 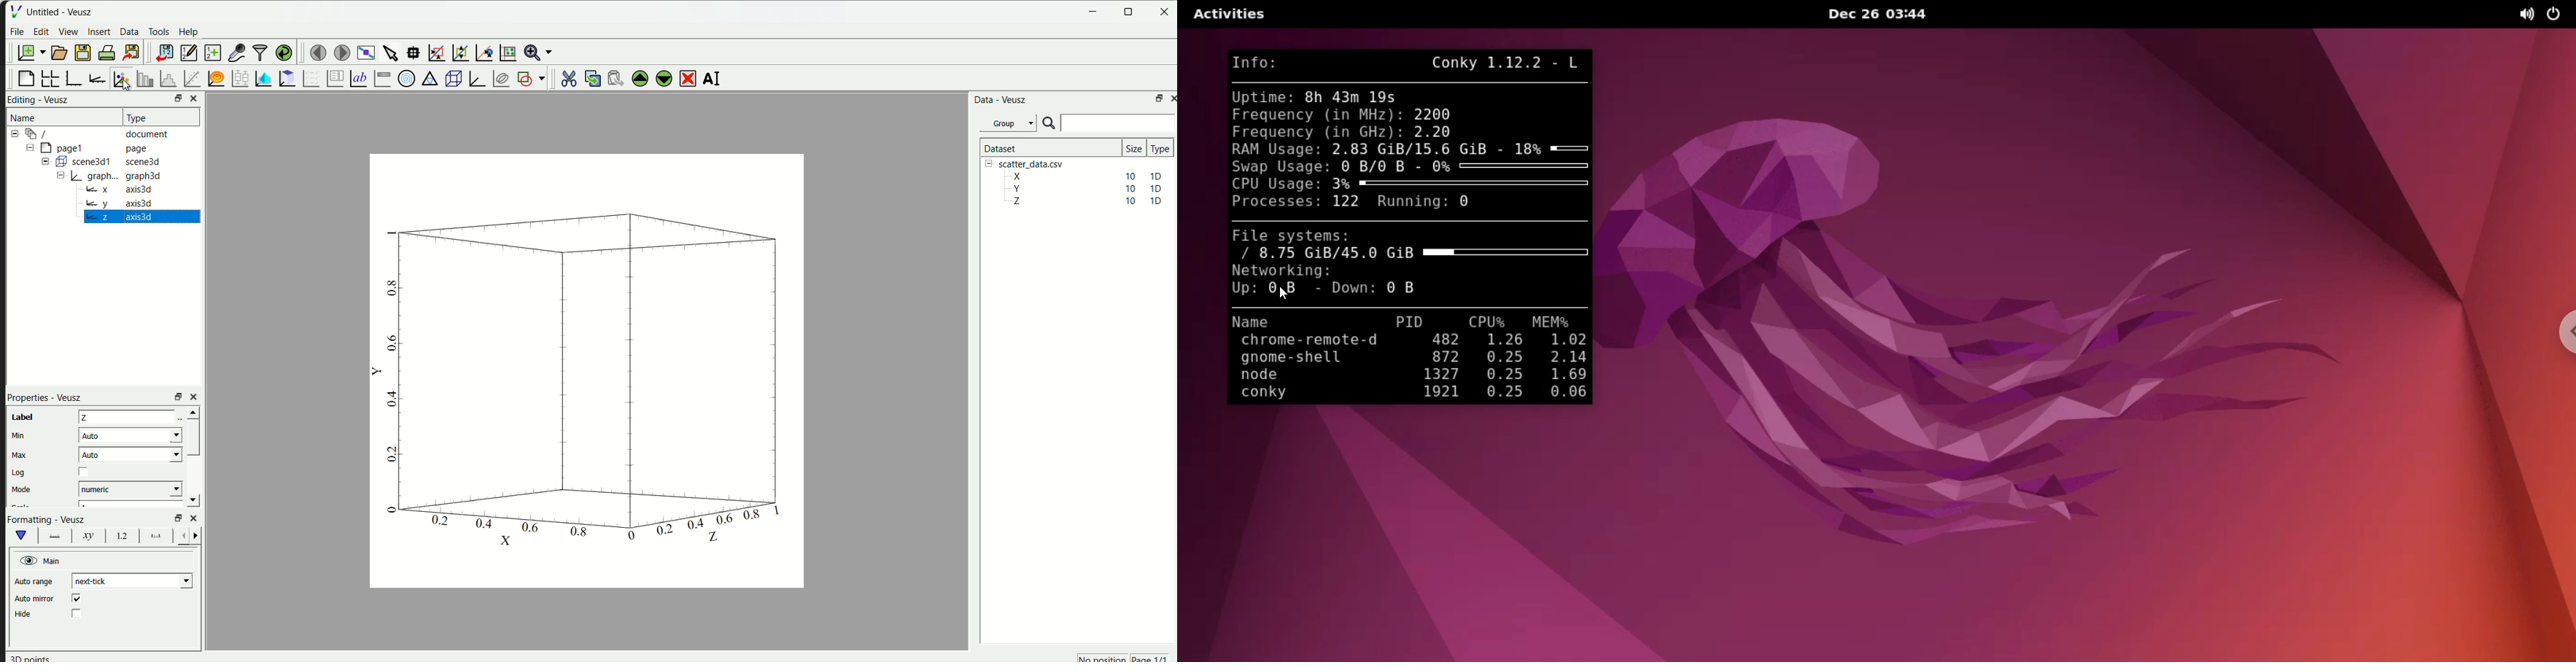 What do you see at coordinates (118, 202) in the screenshot?
I see `wy axis3d` at bounding box center [118, 202].